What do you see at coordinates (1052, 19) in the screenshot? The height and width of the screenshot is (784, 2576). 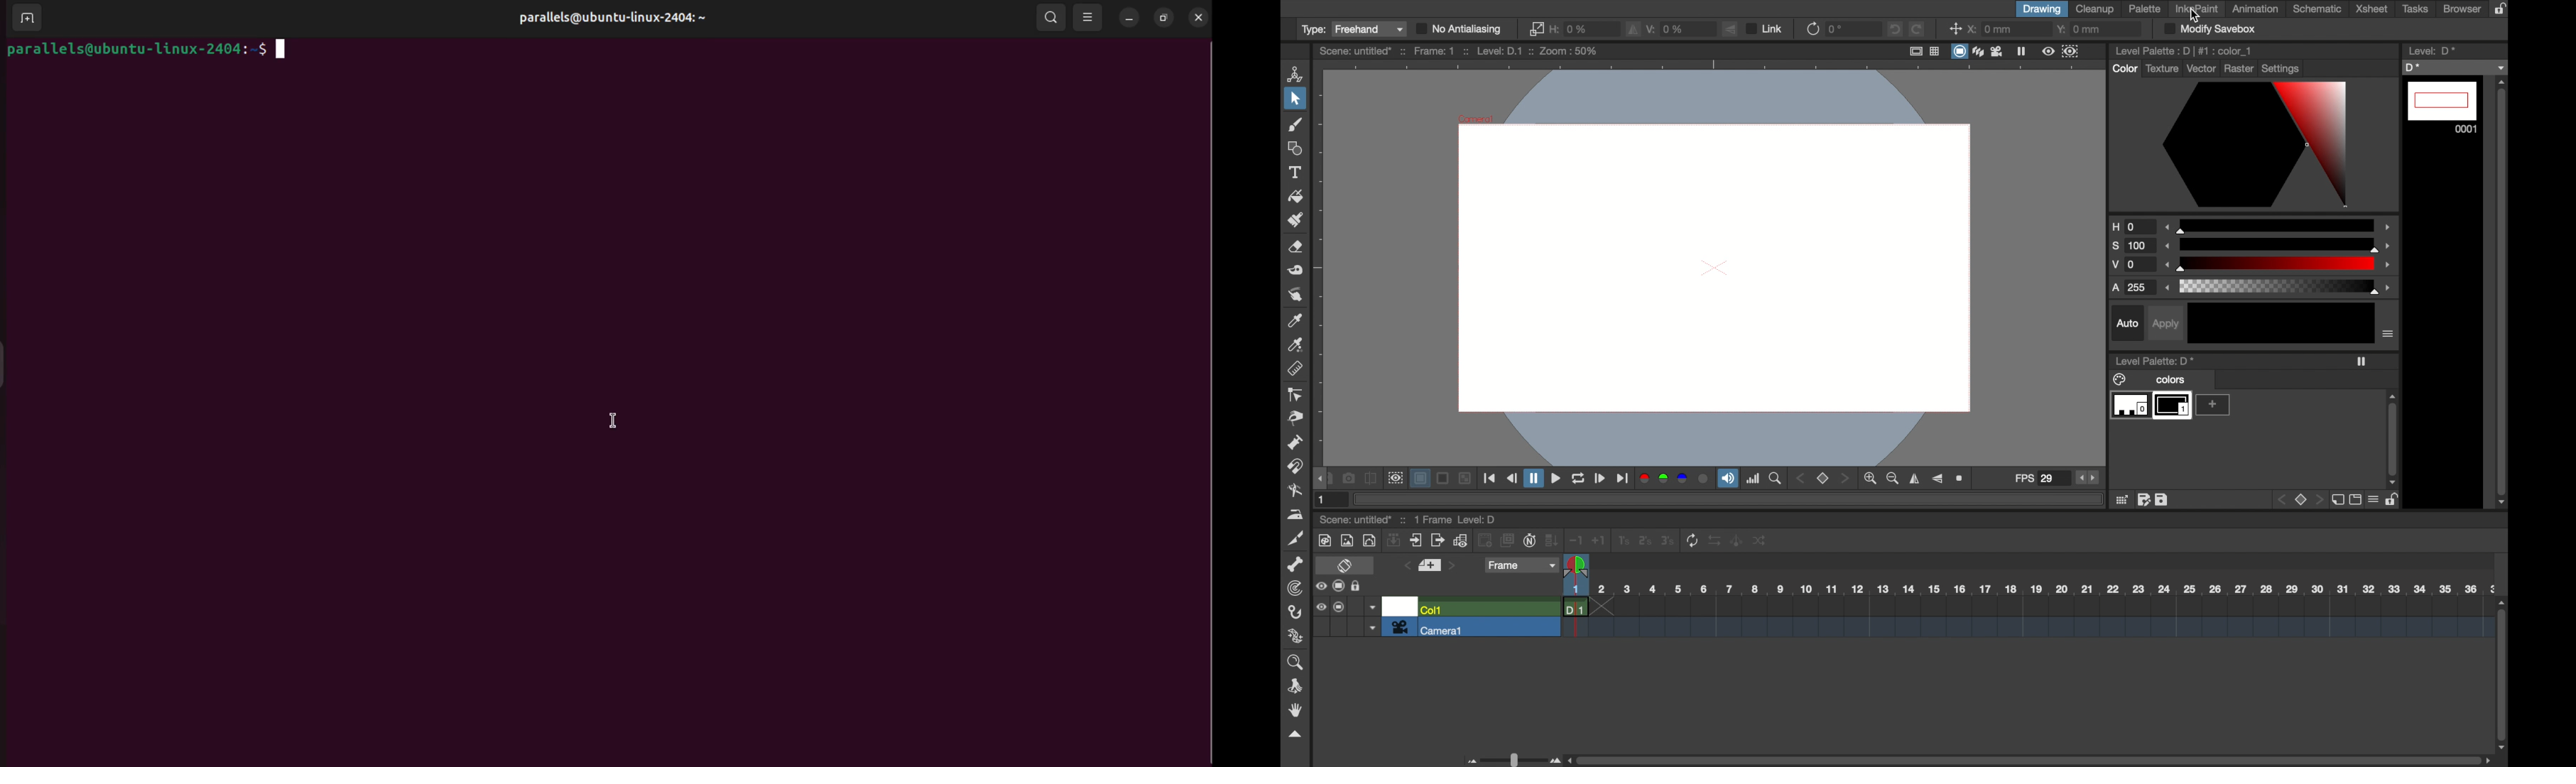 I see `search` at bounding box center [1052, 19].